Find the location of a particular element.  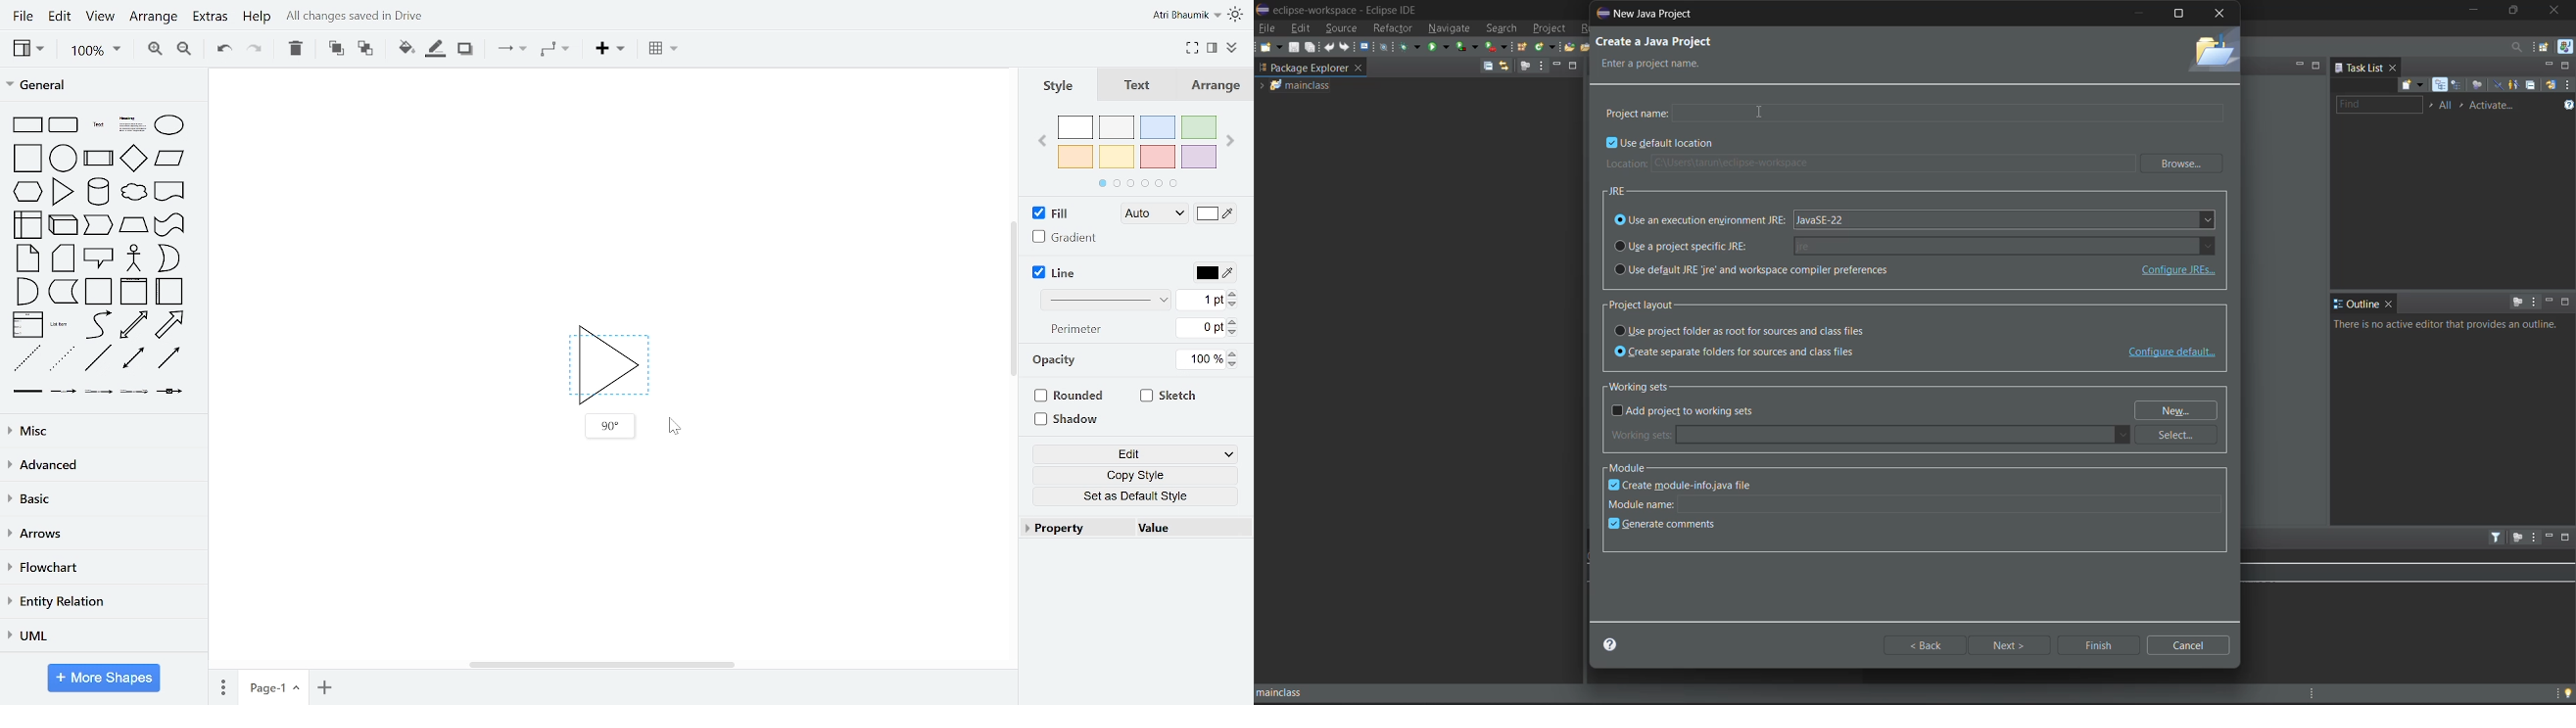

to front is located at coordinates (334, 48).